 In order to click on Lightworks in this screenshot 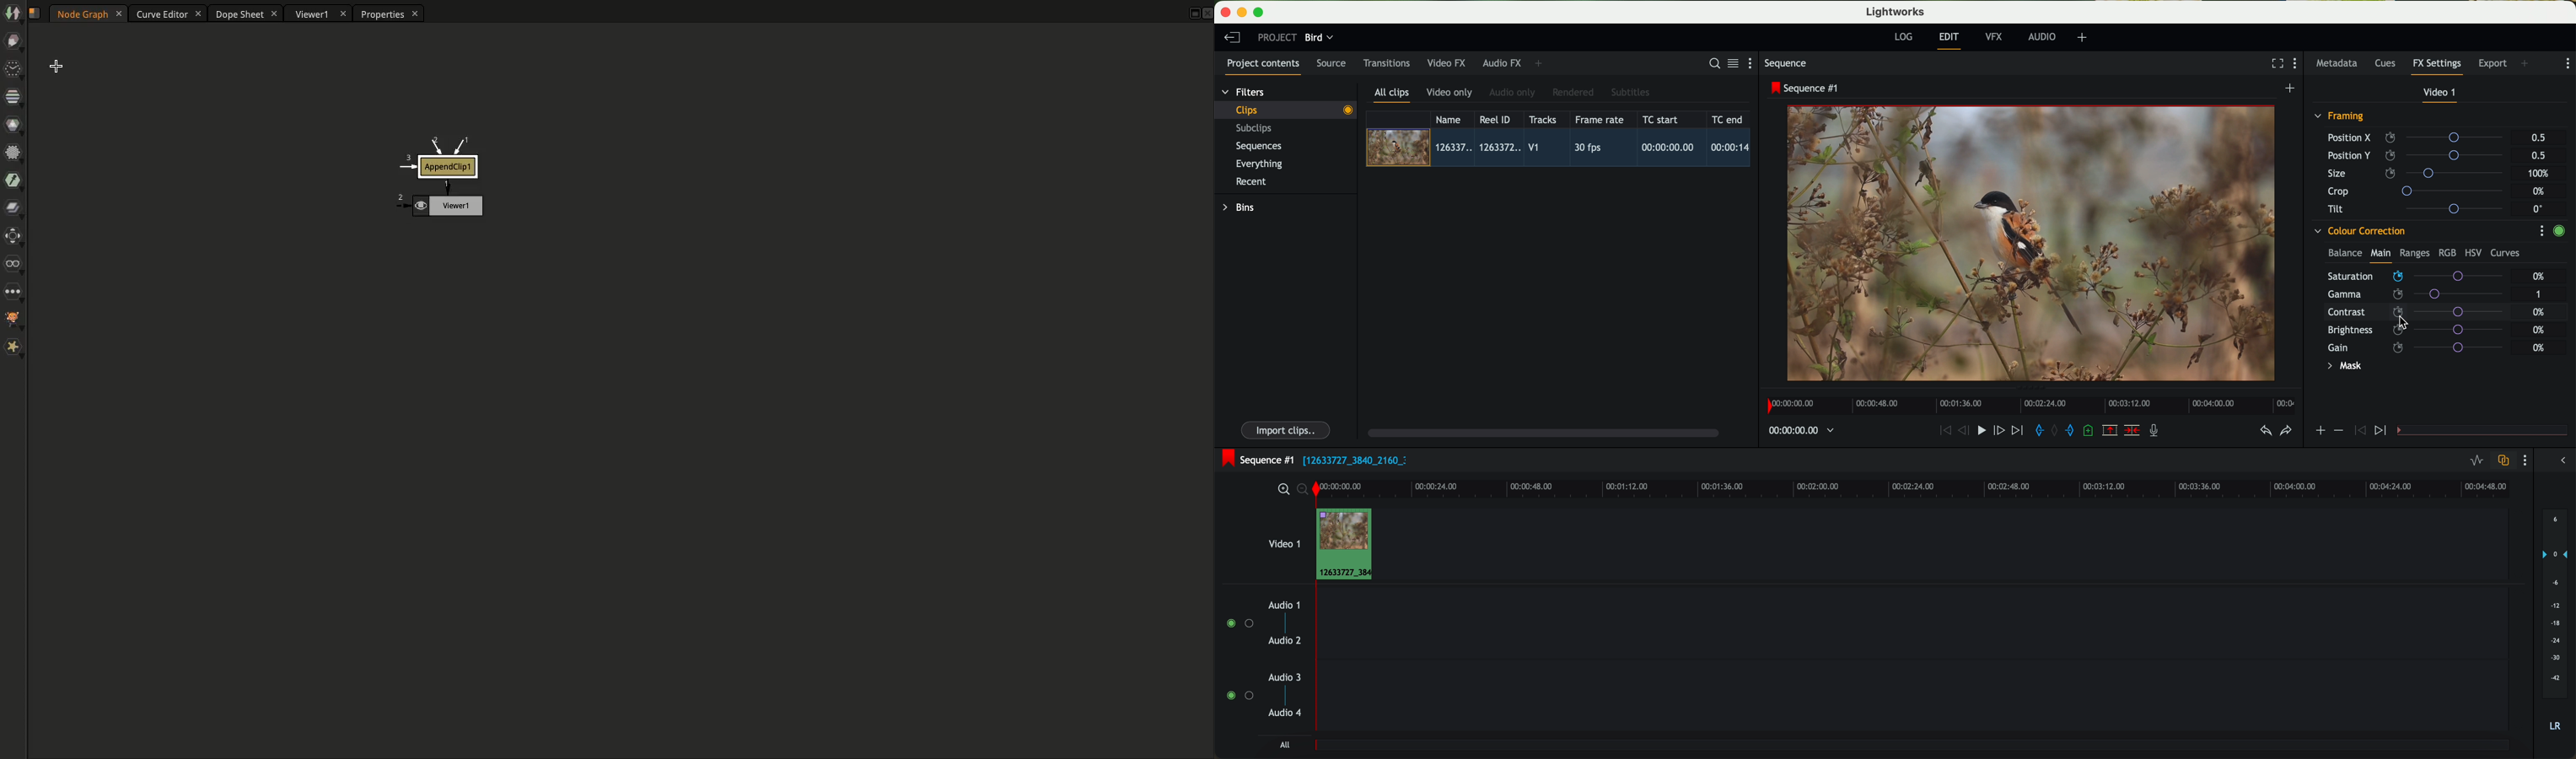, I will do `click(1896, 11)`.